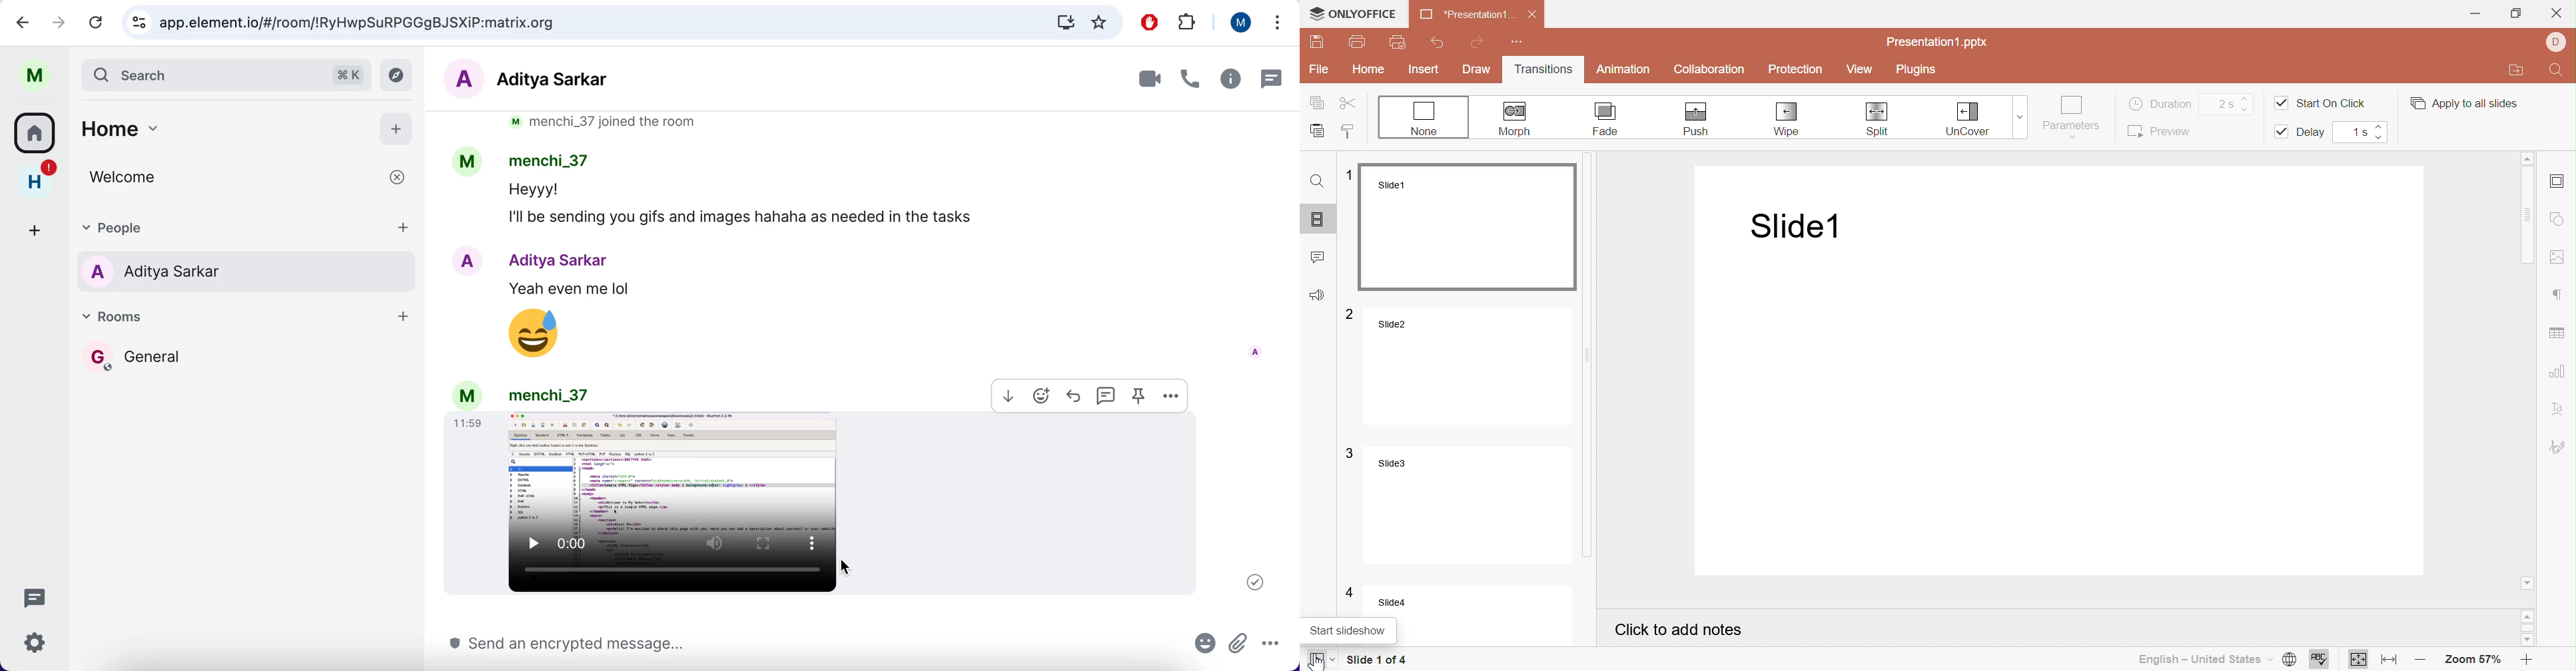  I want to click on emoji, so click(1041, 395).